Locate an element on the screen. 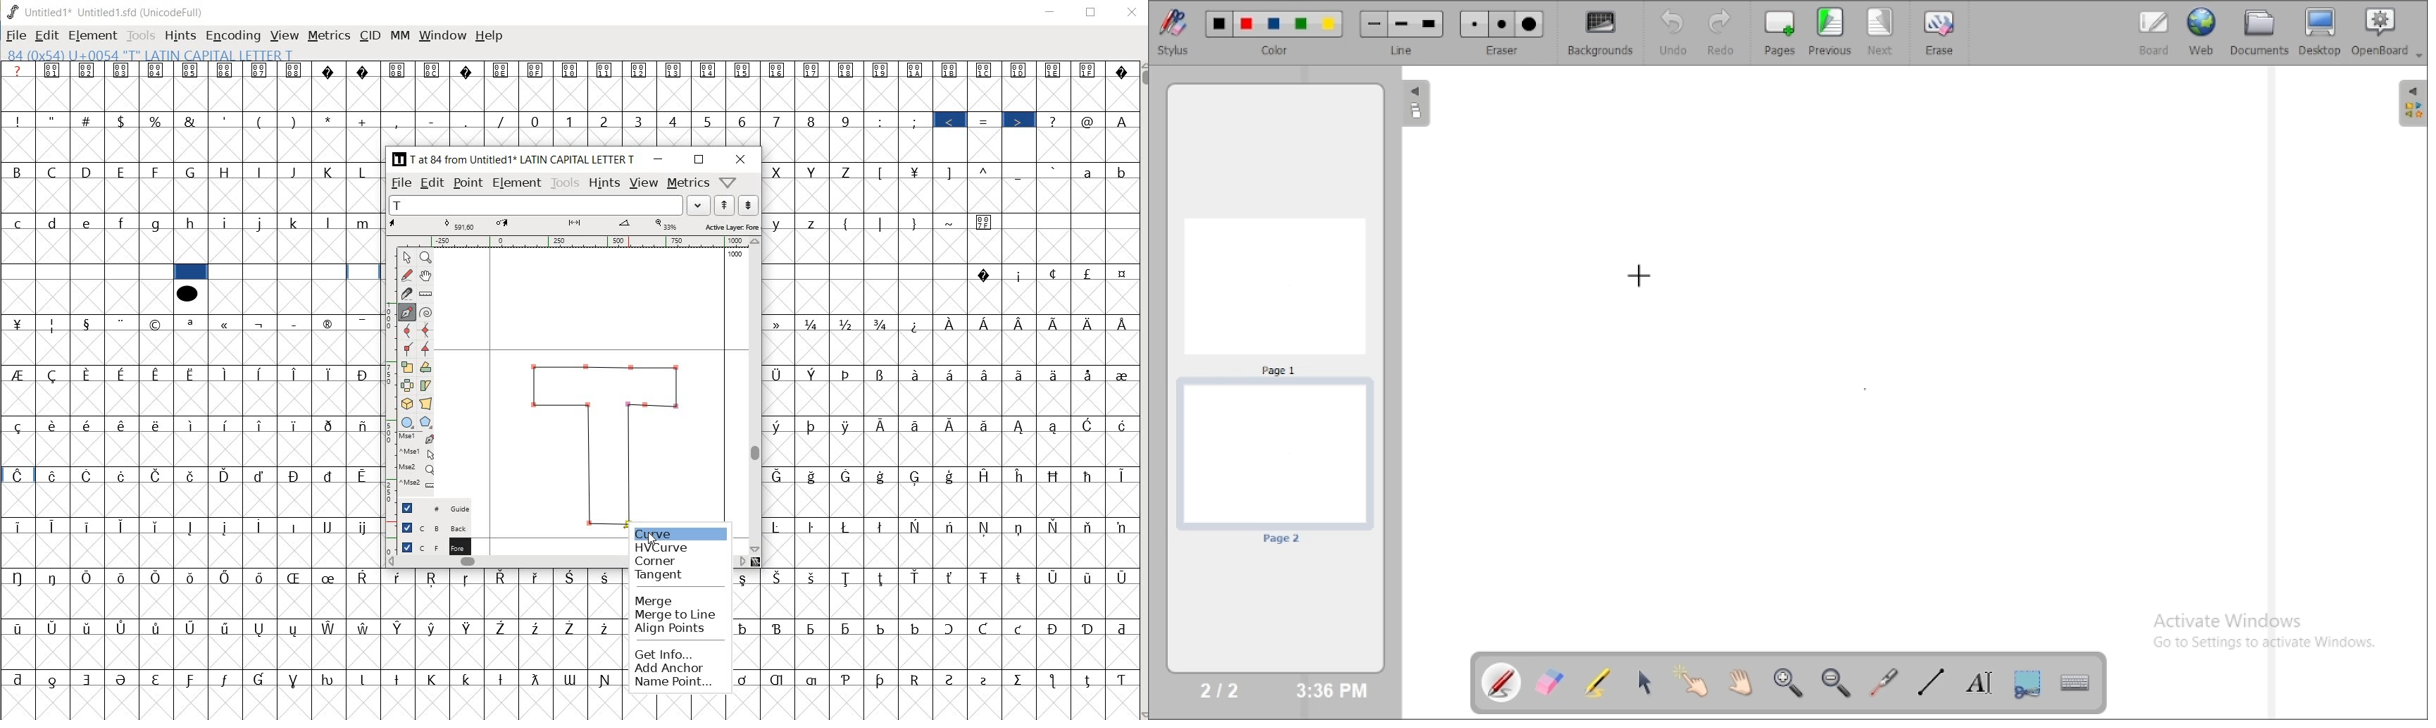 This screenshot has width=2436, height=728. ; is located at coordinates (917, 121).